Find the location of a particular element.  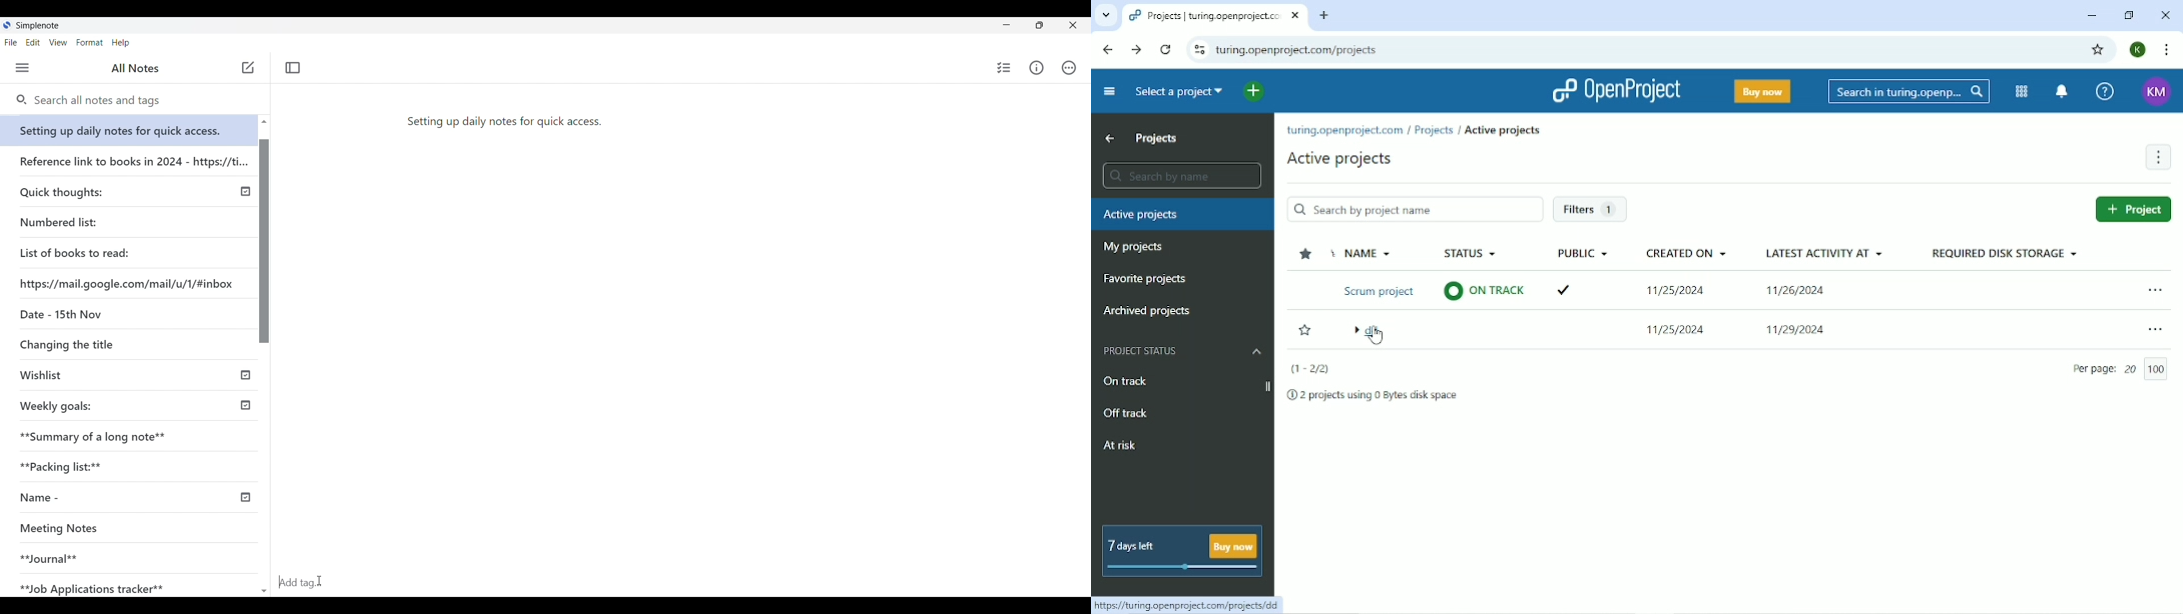

Vertical slide bar is located at coordinates (265, 362).